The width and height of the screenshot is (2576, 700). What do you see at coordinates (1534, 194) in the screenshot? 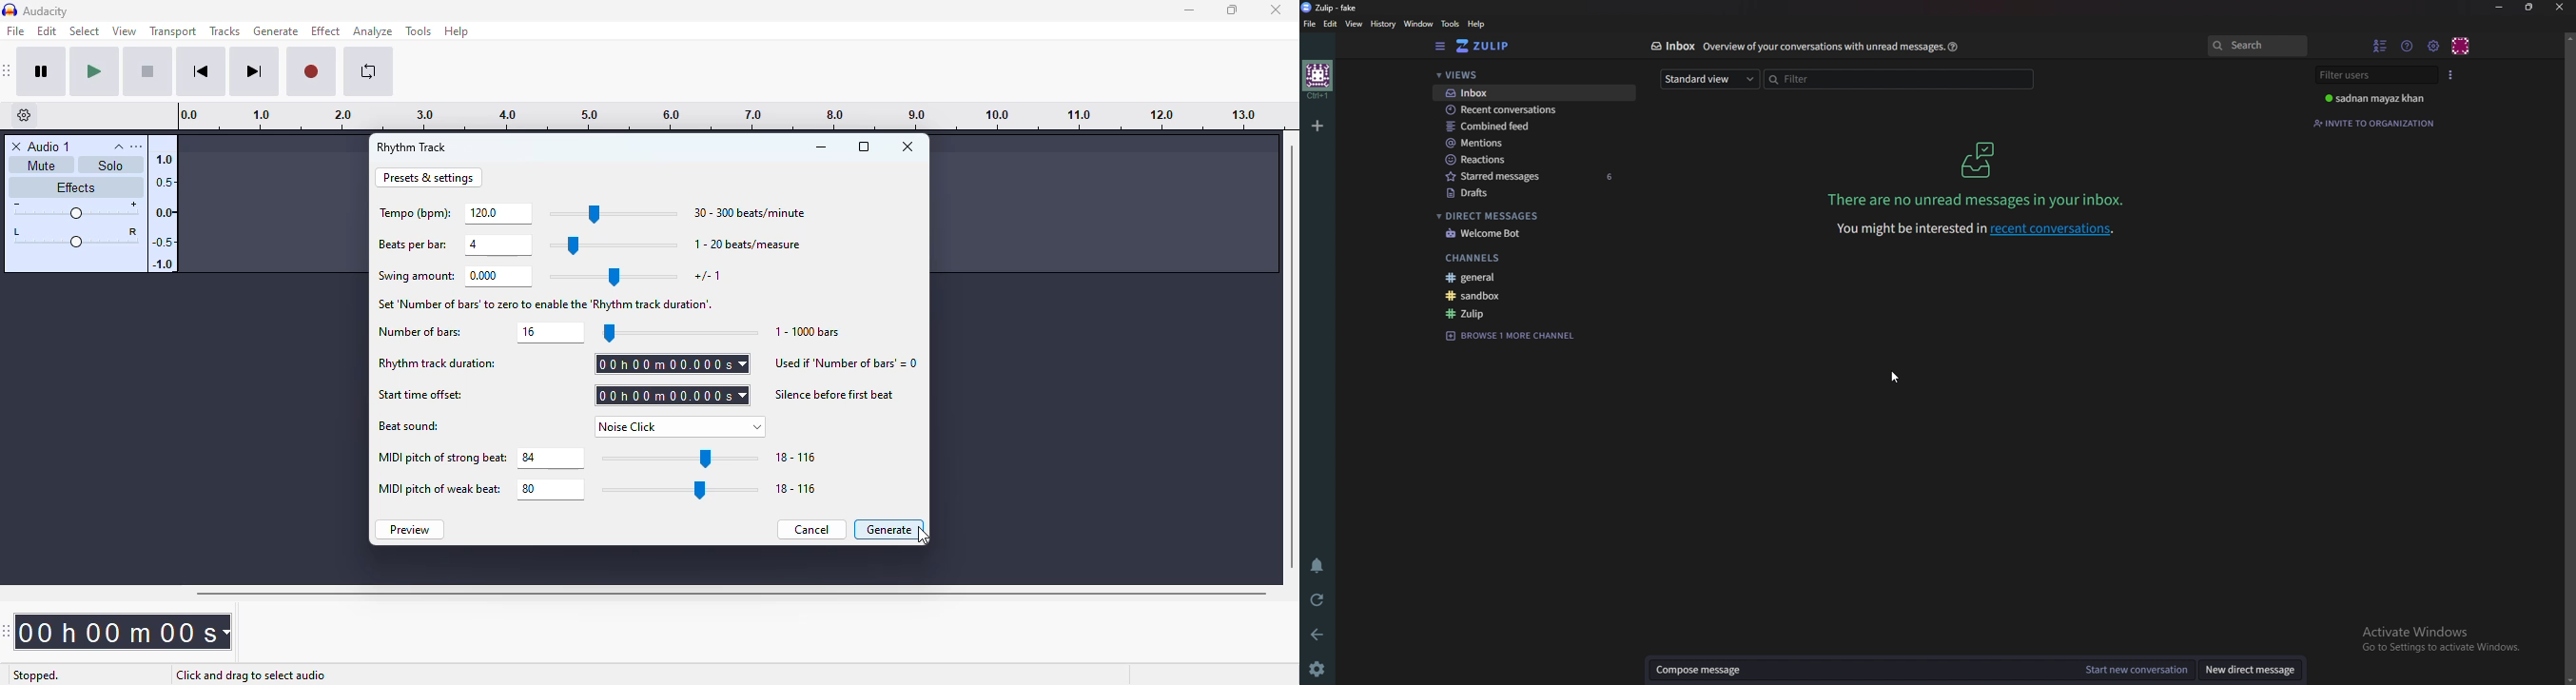
I see `Drafts` at bounding box center [1534, 194].